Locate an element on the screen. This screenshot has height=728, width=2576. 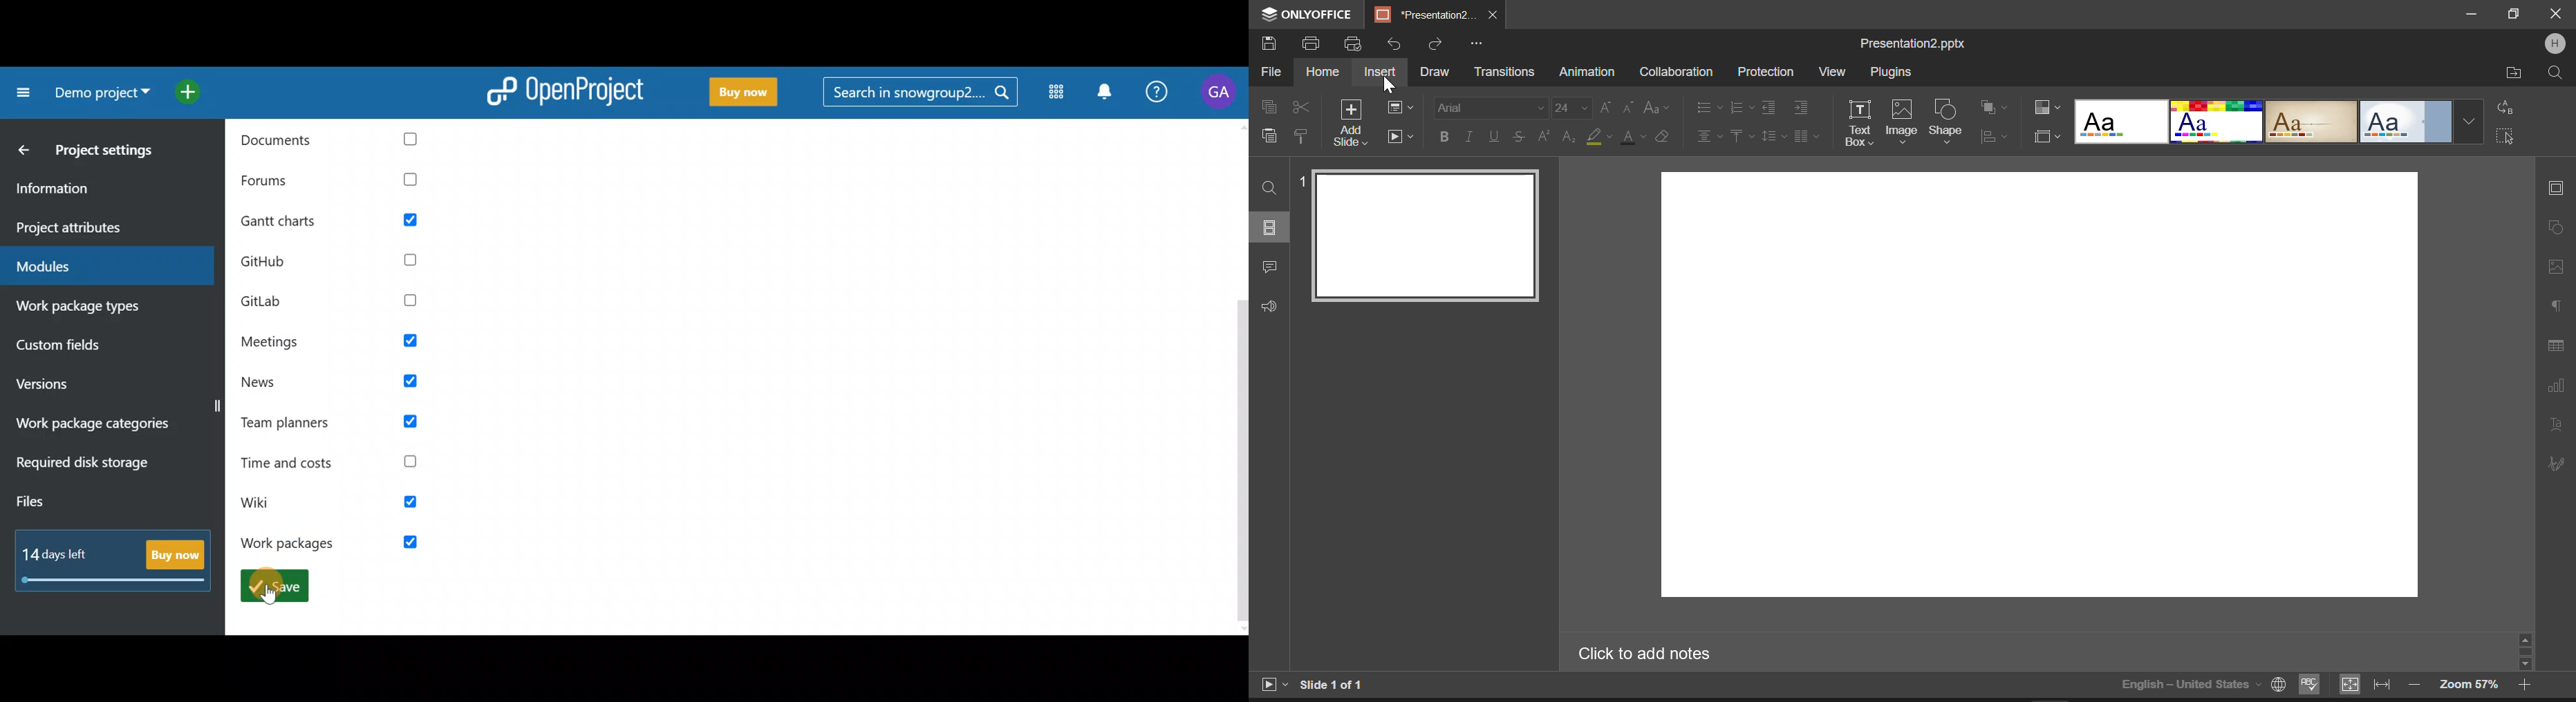
Fit to width is located at coordinates (2382, 685).